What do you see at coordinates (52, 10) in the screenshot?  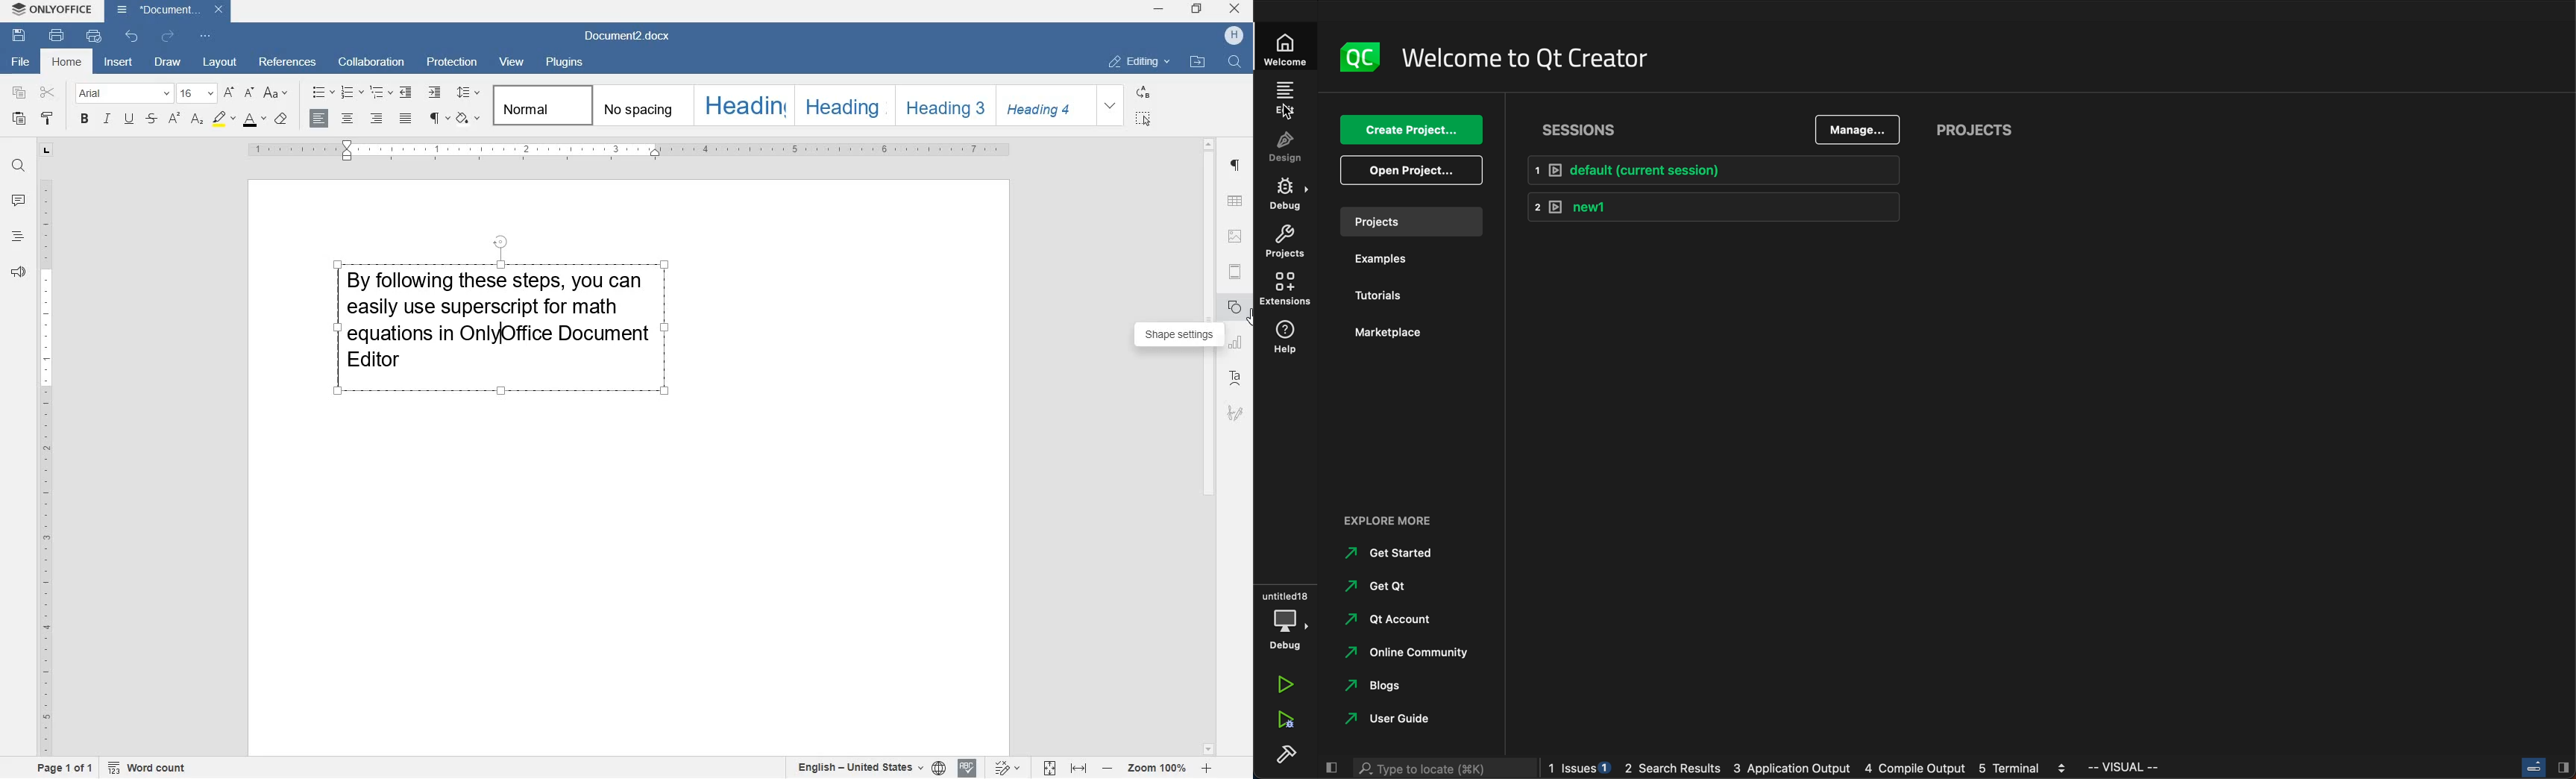 I see `system anme` at bounding box center [52, 10].